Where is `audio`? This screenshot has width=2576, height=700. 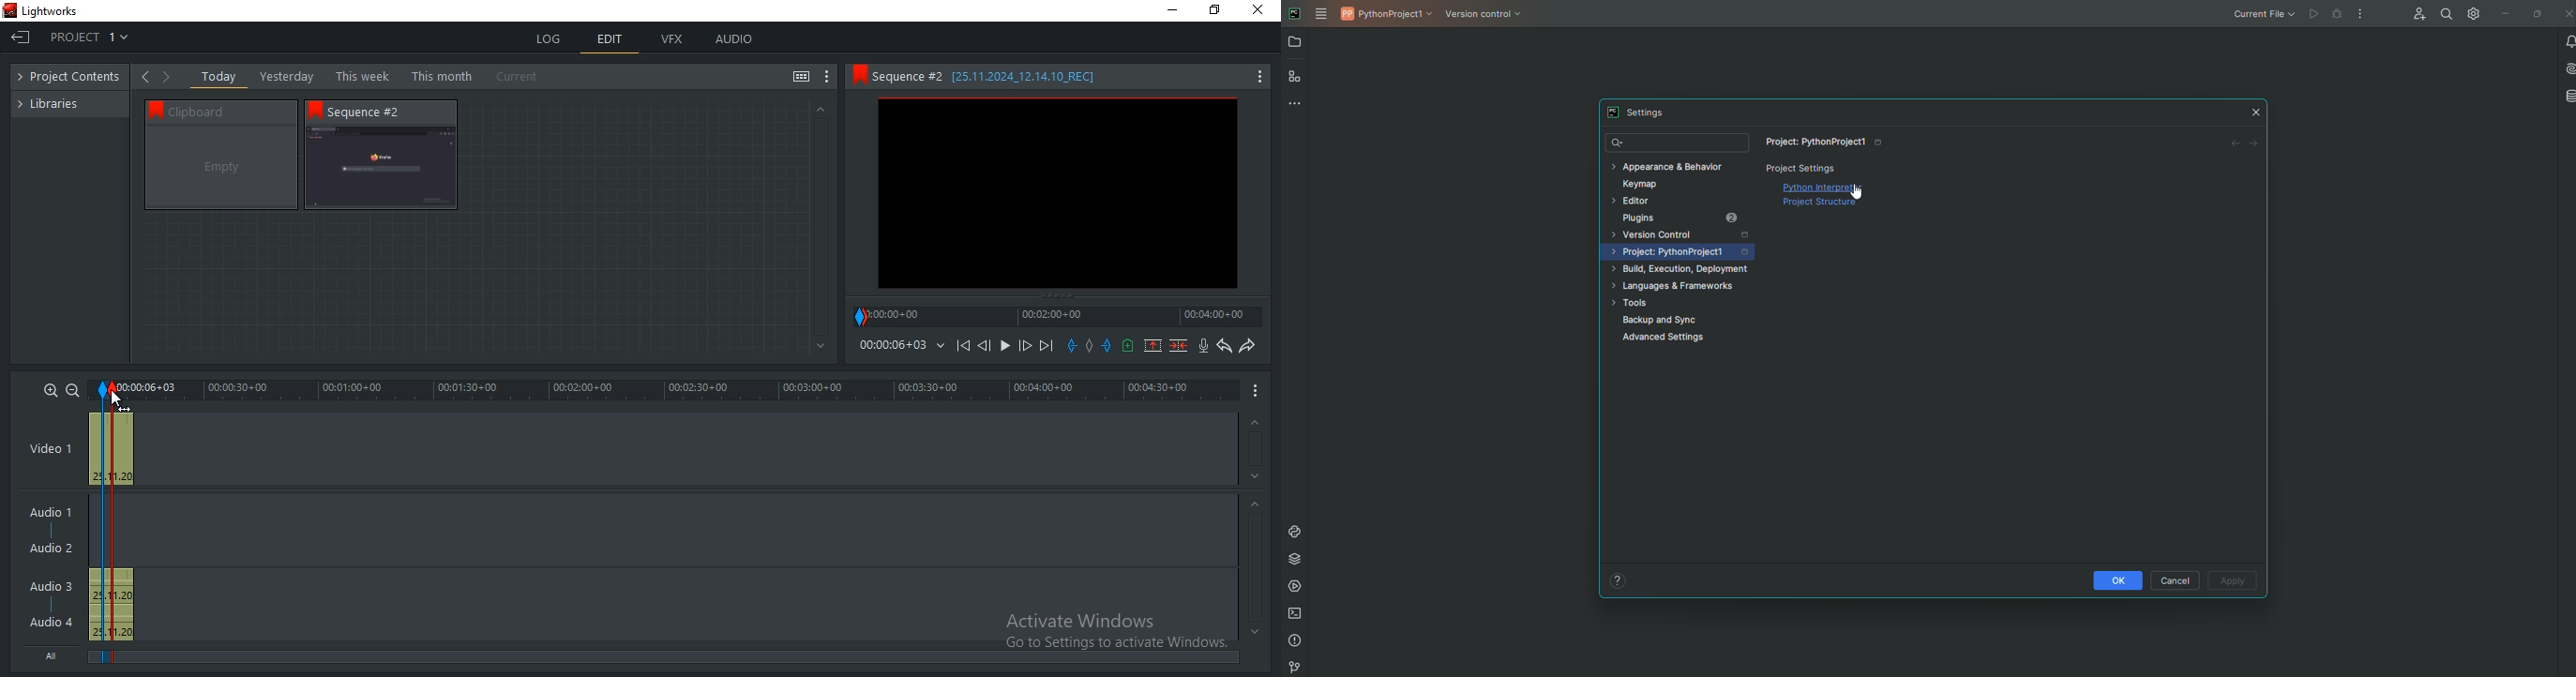
audio is located at coordinates (111, 605).